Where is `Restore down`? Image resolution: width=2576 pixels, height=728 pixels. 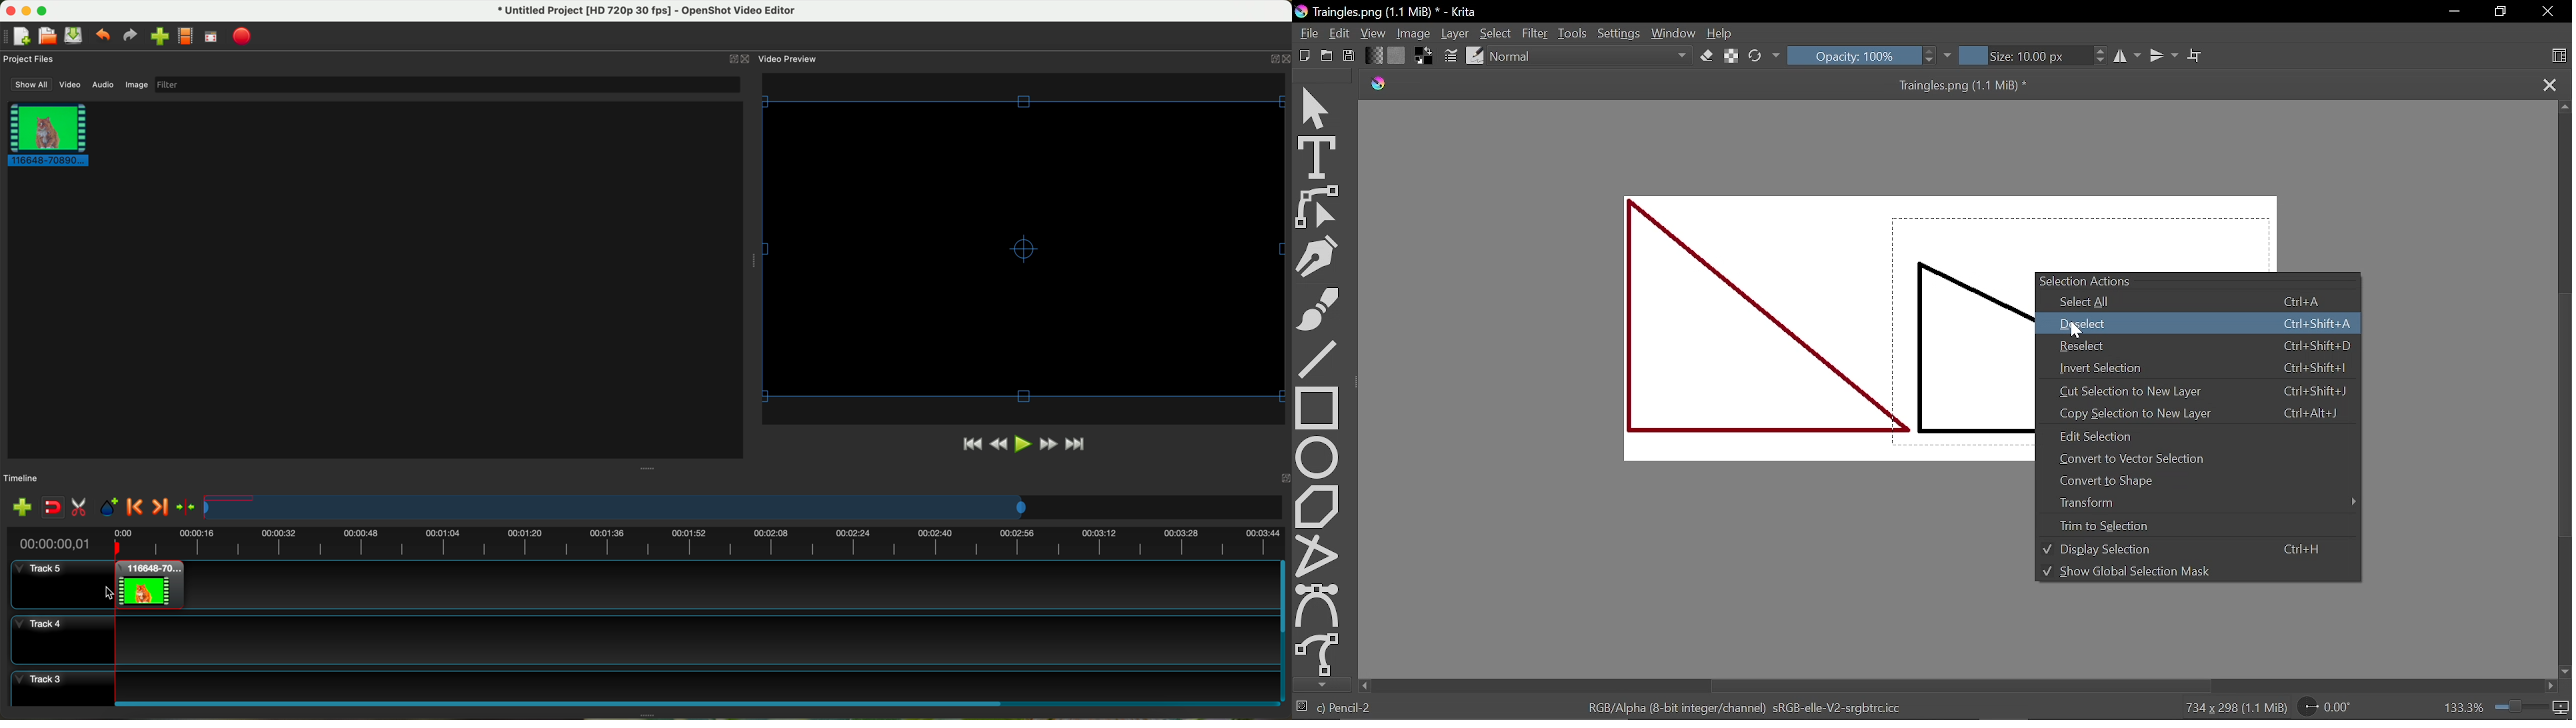 Restore down is located at coordinates (2503, 13).